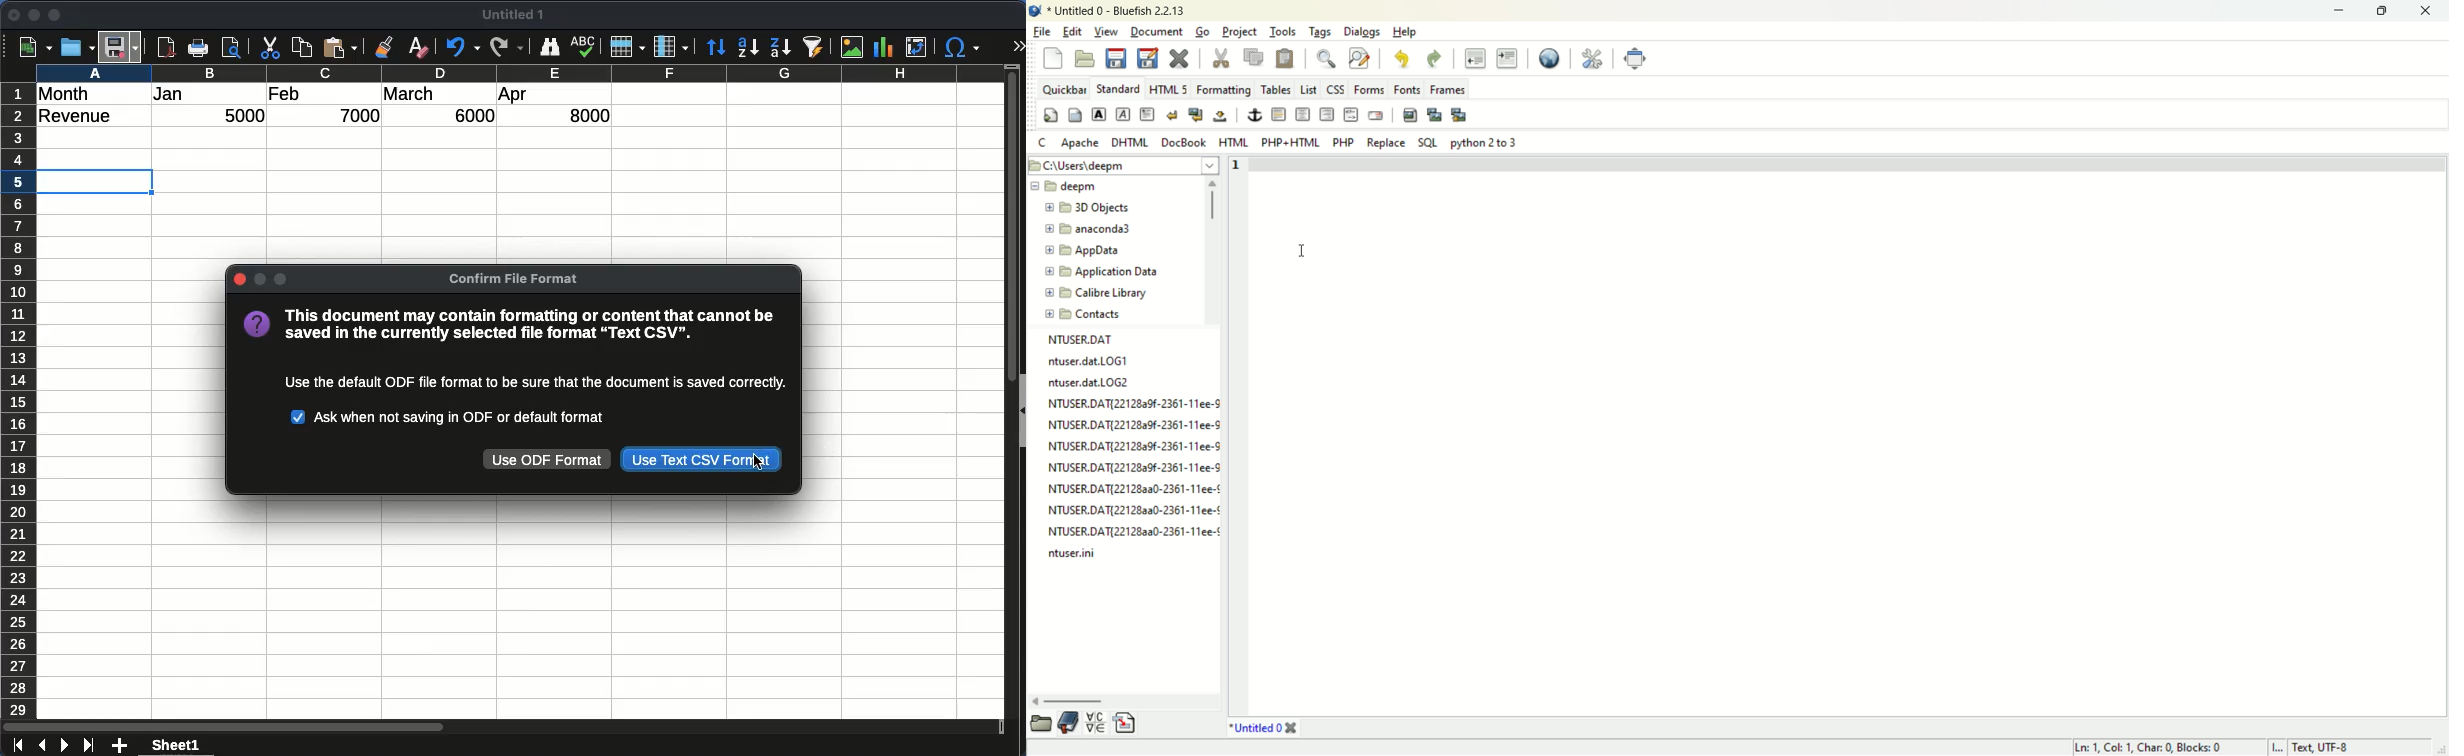 This screenshot has height=756, width=2464. I want to click on special characters, so click(962, 48).